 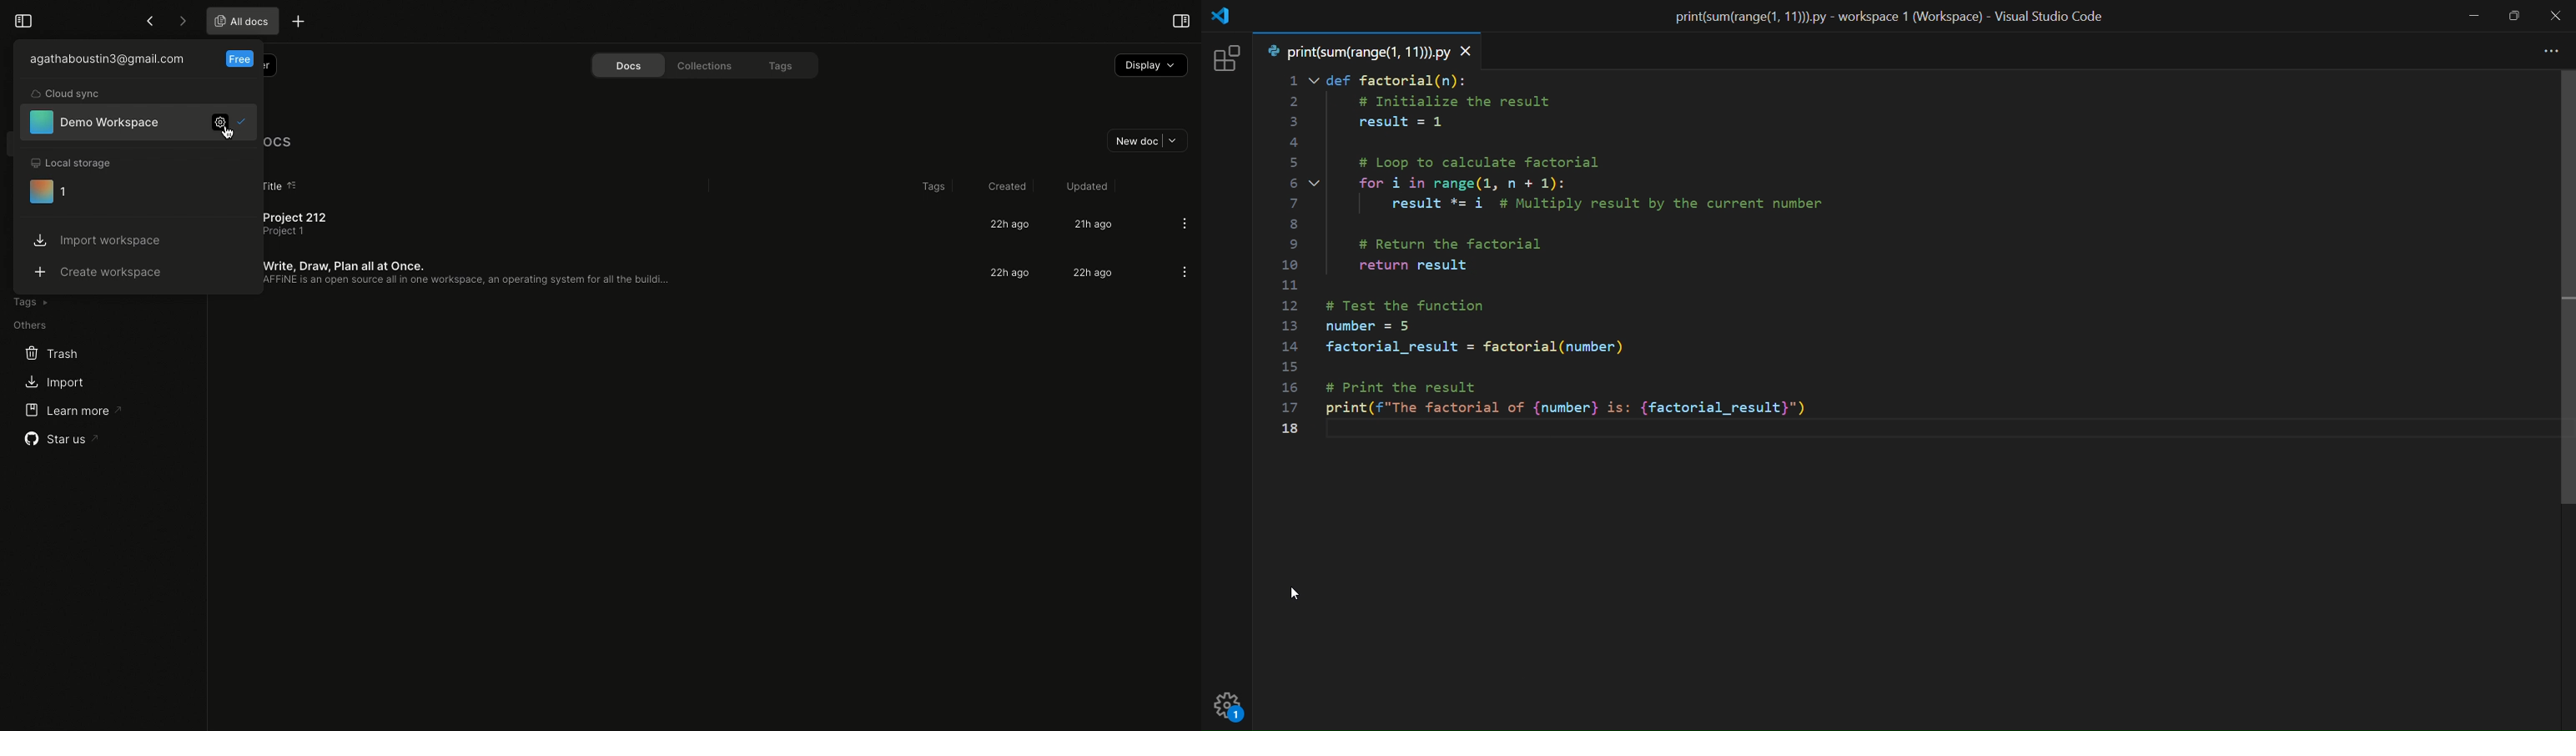 I want to click on 22h ago, so click(x=1090, y=275).